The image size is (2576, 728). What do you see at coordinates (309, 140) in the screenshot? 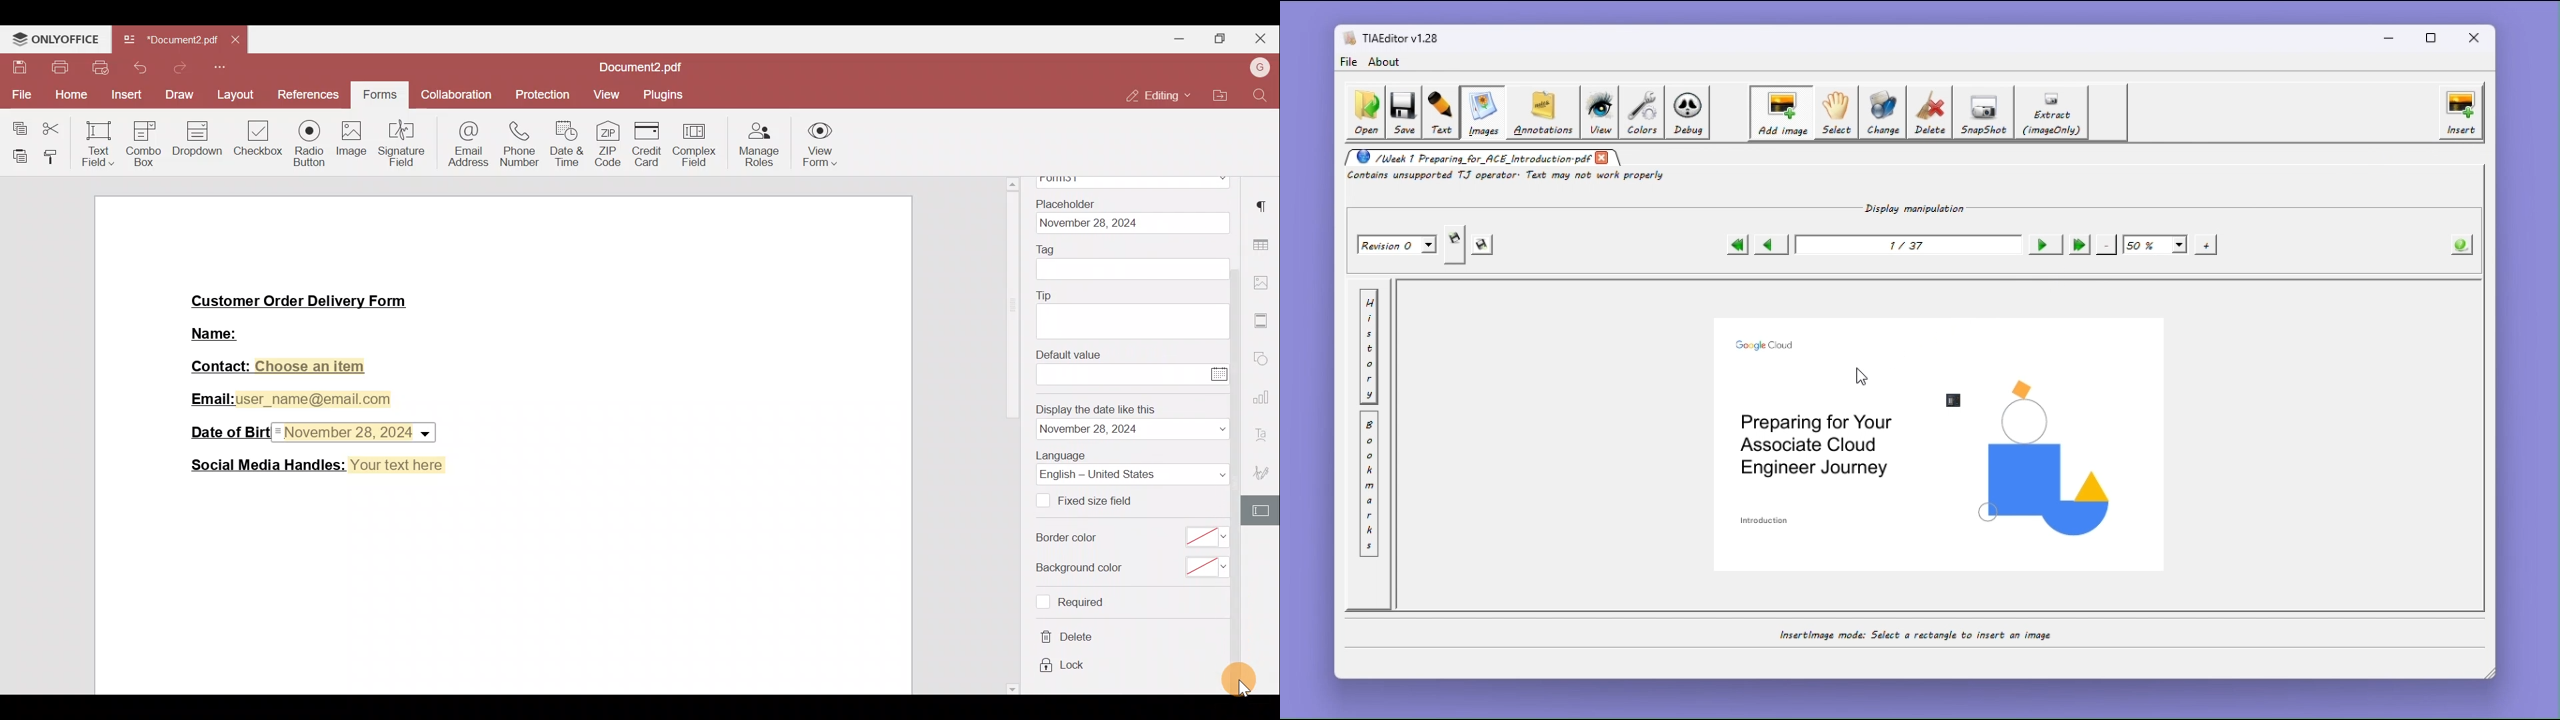
I see `Radio button` at bounding box center [309, 140].